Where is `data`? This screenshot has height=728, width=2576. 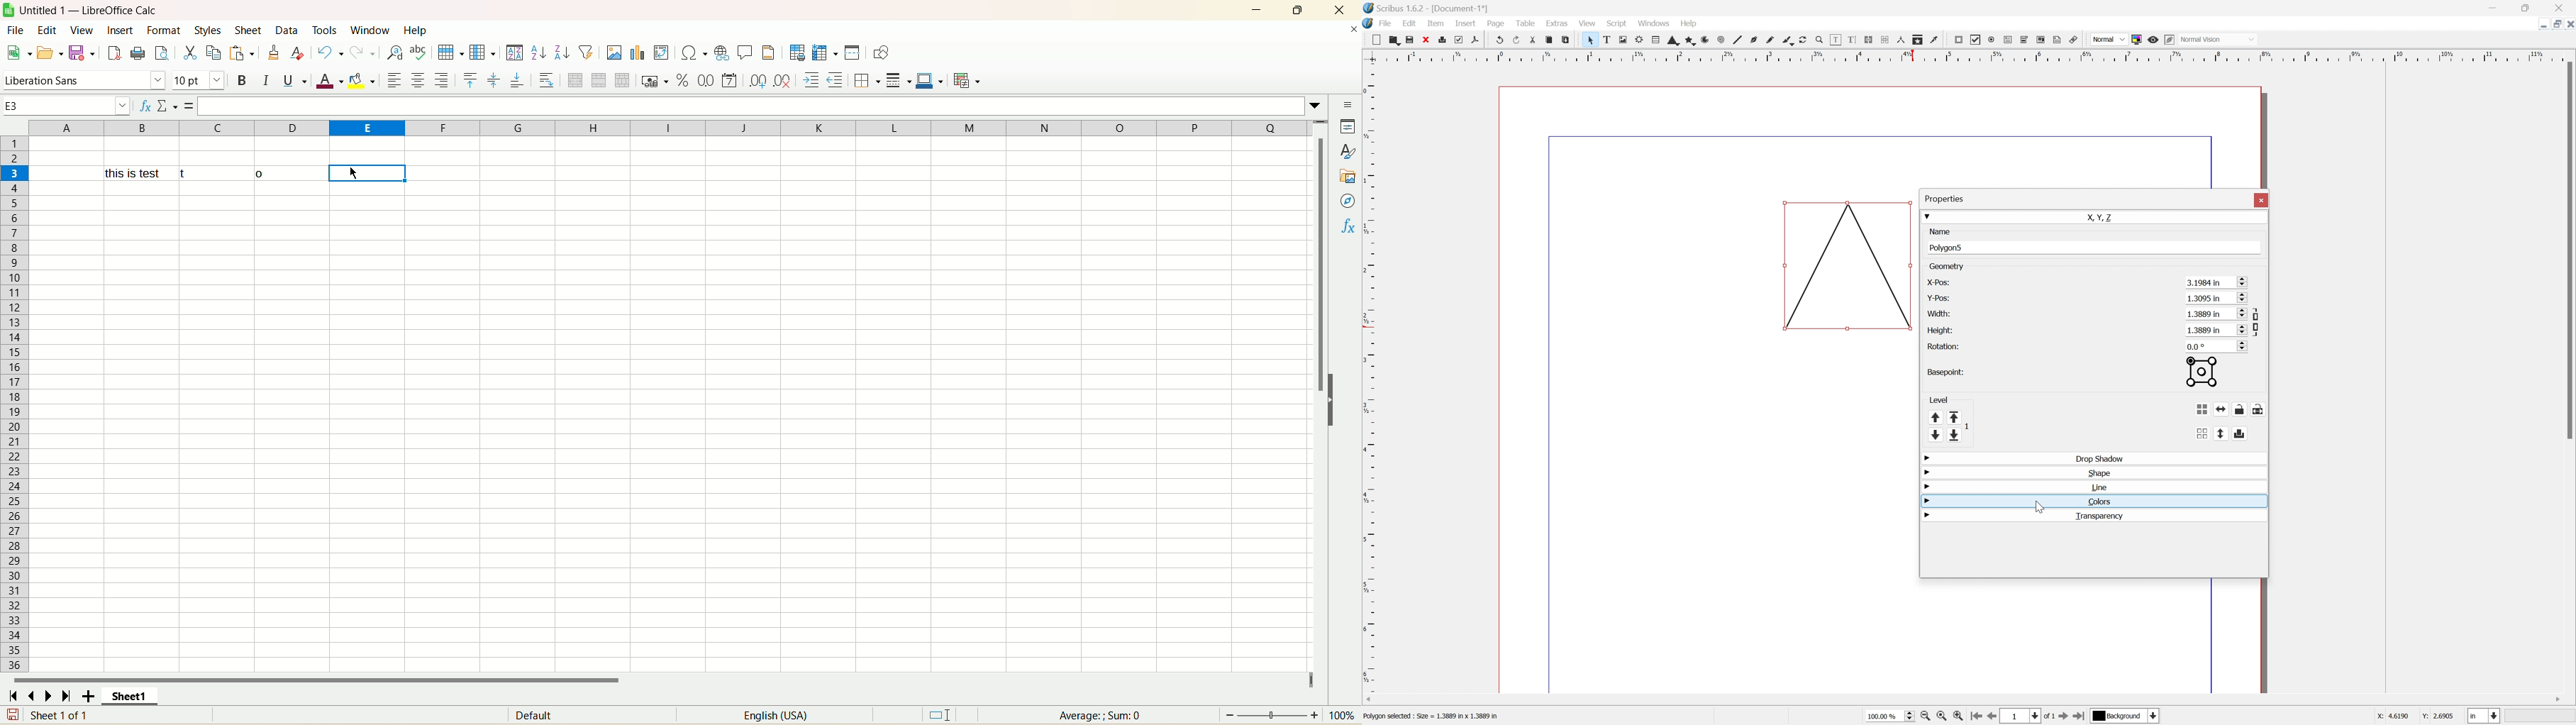
data is located at coordinates (290, 31).